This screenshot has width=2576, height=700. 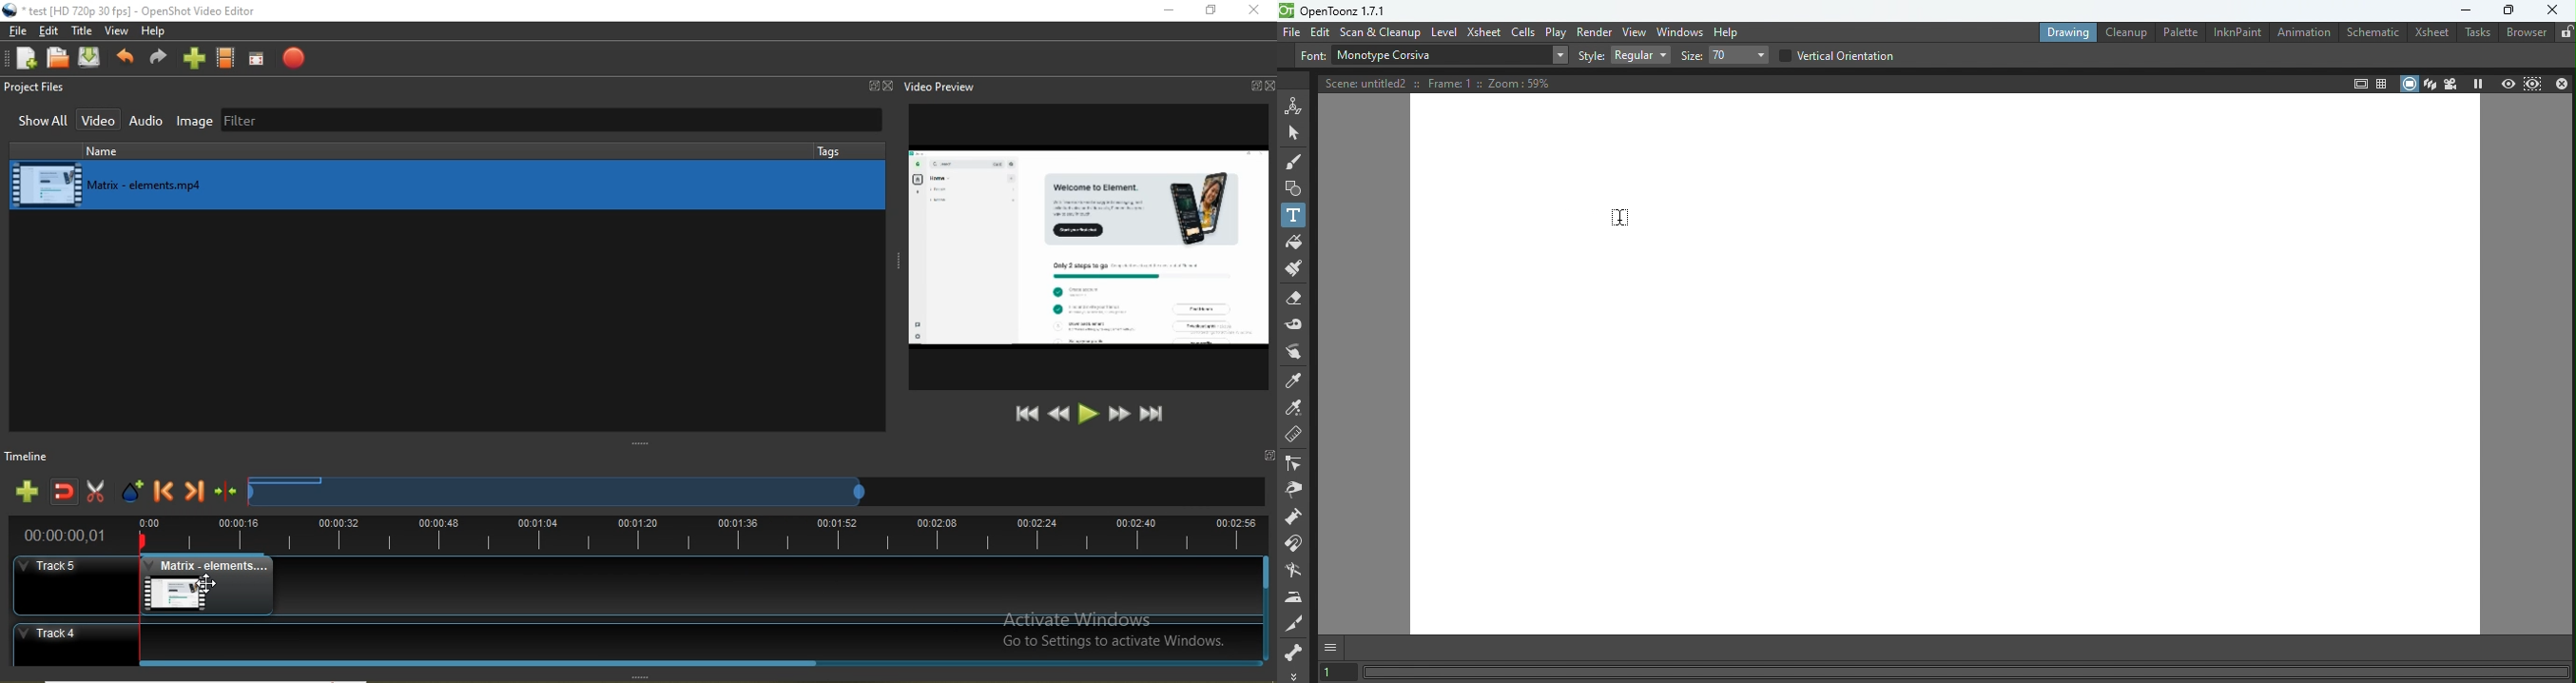 What do you see at coordinates (99, 494) in the screenshot?
I see `Enable razor` at bounding box center [99, 494].